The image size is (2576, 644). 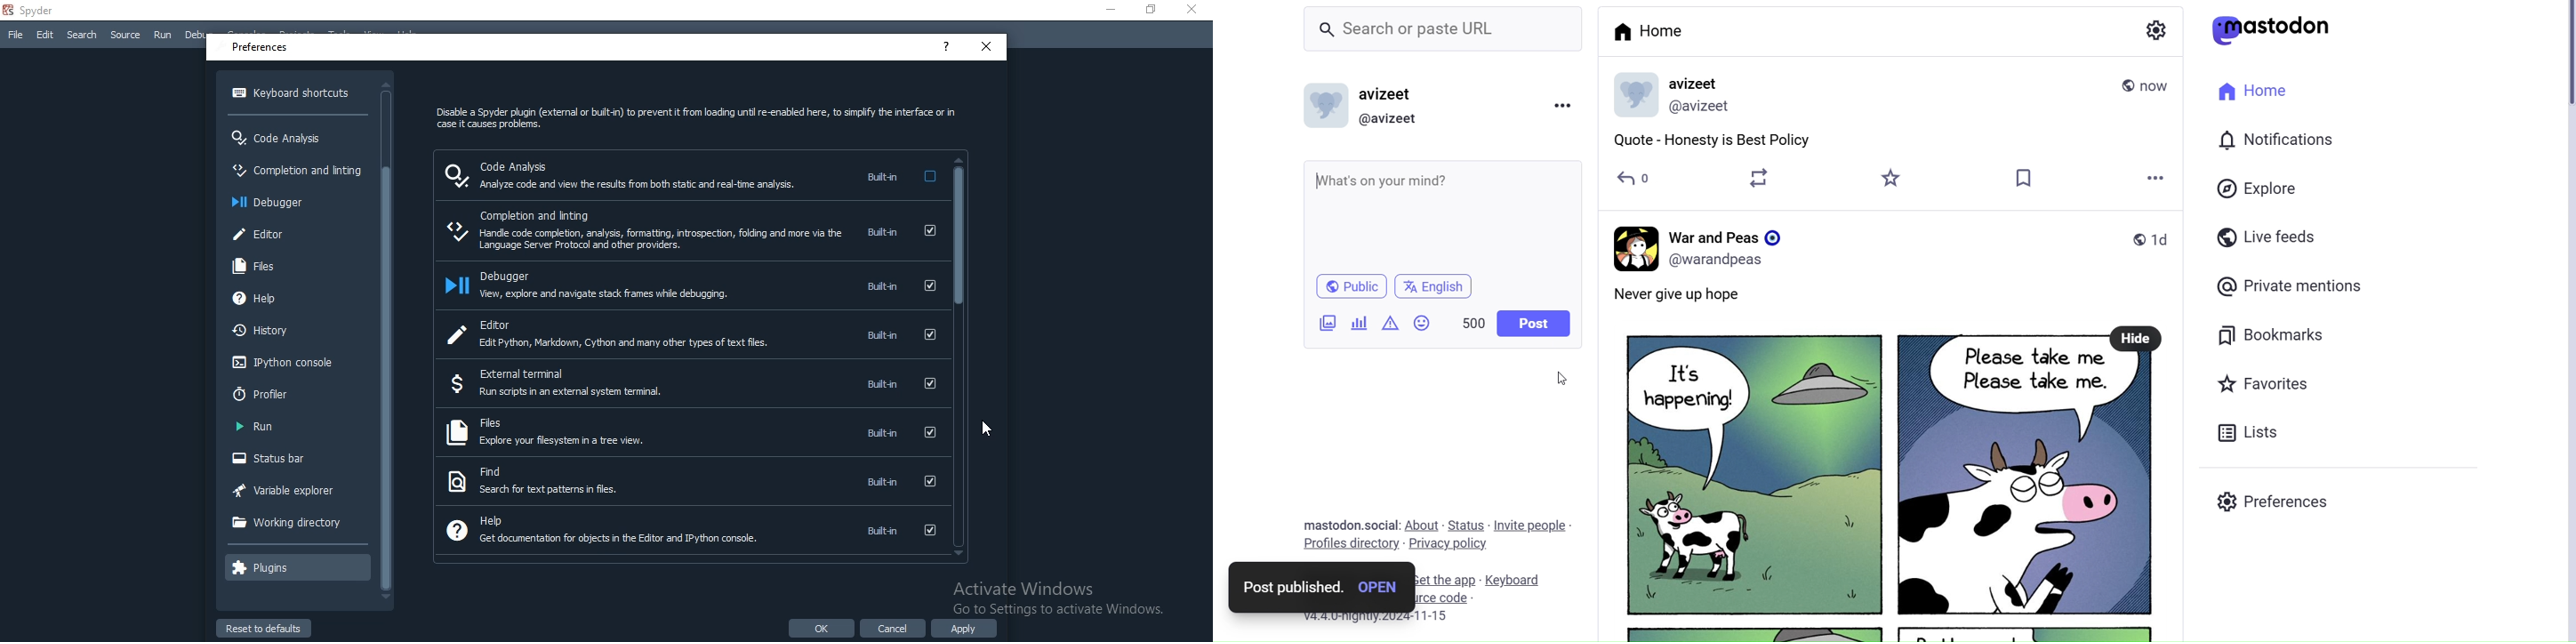 I want to click on profiler, so click(x=290, y=395).